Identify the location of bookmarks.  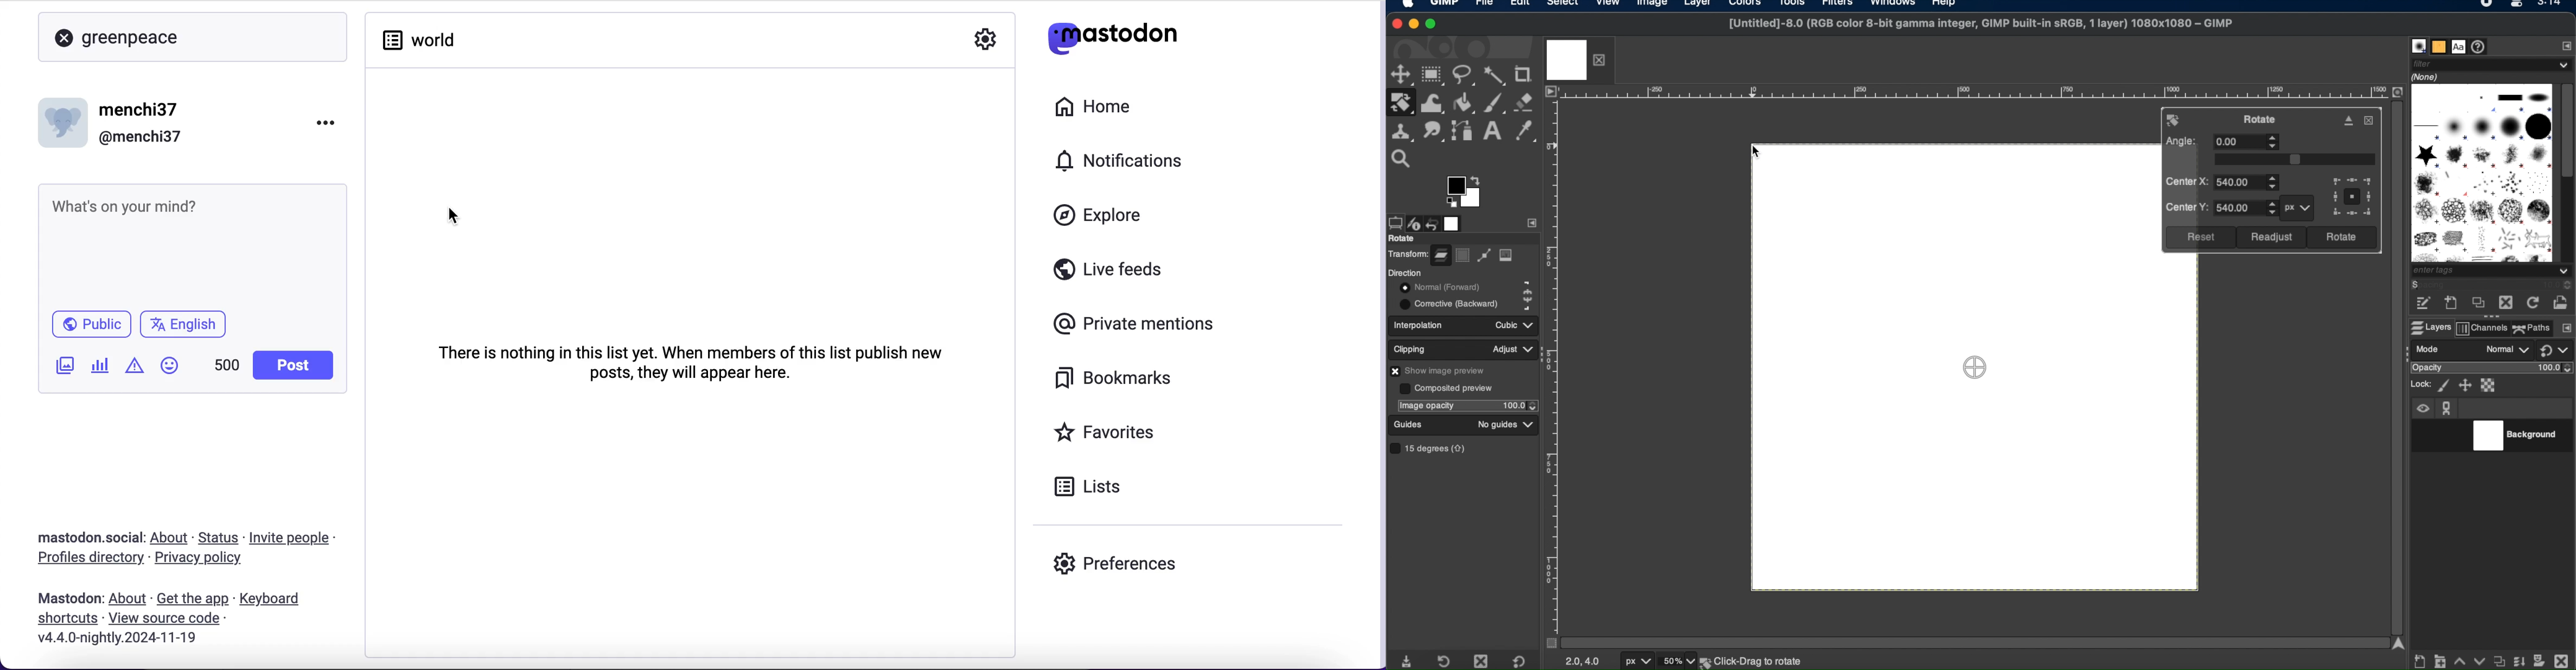
(1117, 378).